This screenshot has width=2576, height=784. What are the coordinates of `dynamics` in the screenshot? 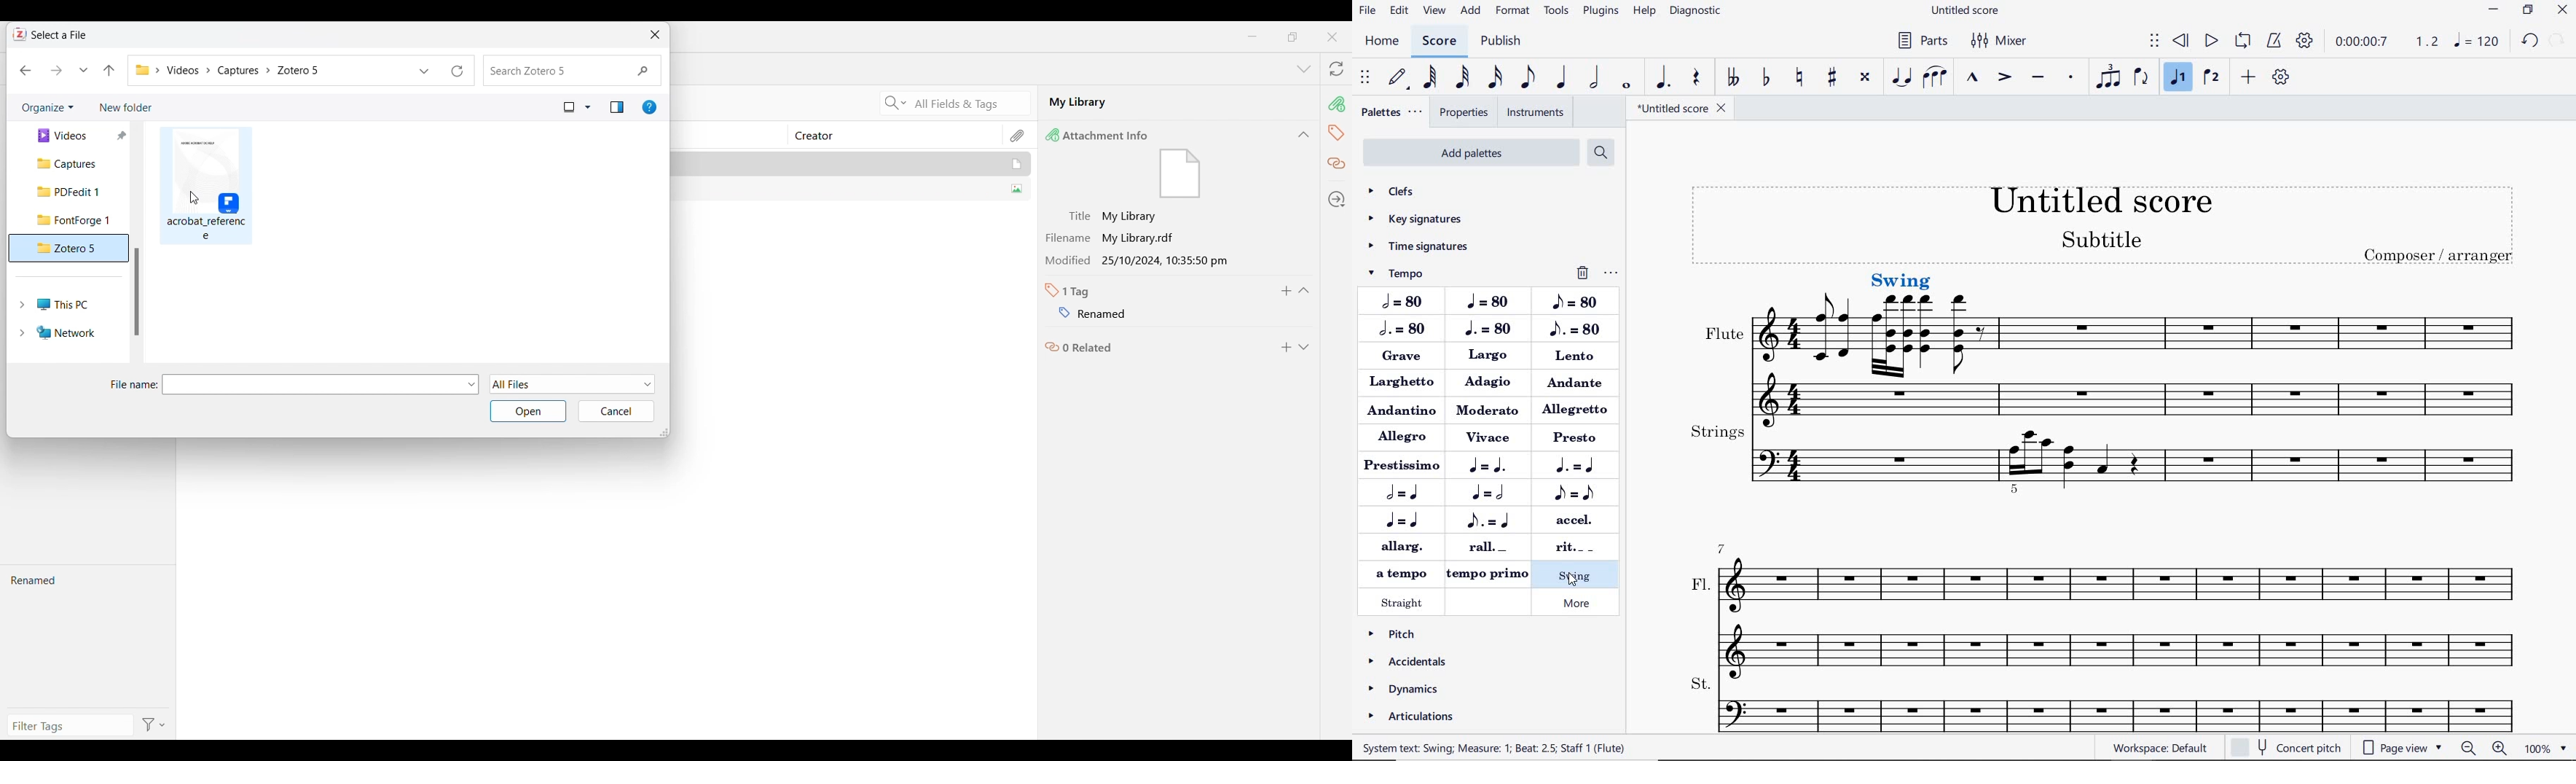 It's located at (1408, 690).